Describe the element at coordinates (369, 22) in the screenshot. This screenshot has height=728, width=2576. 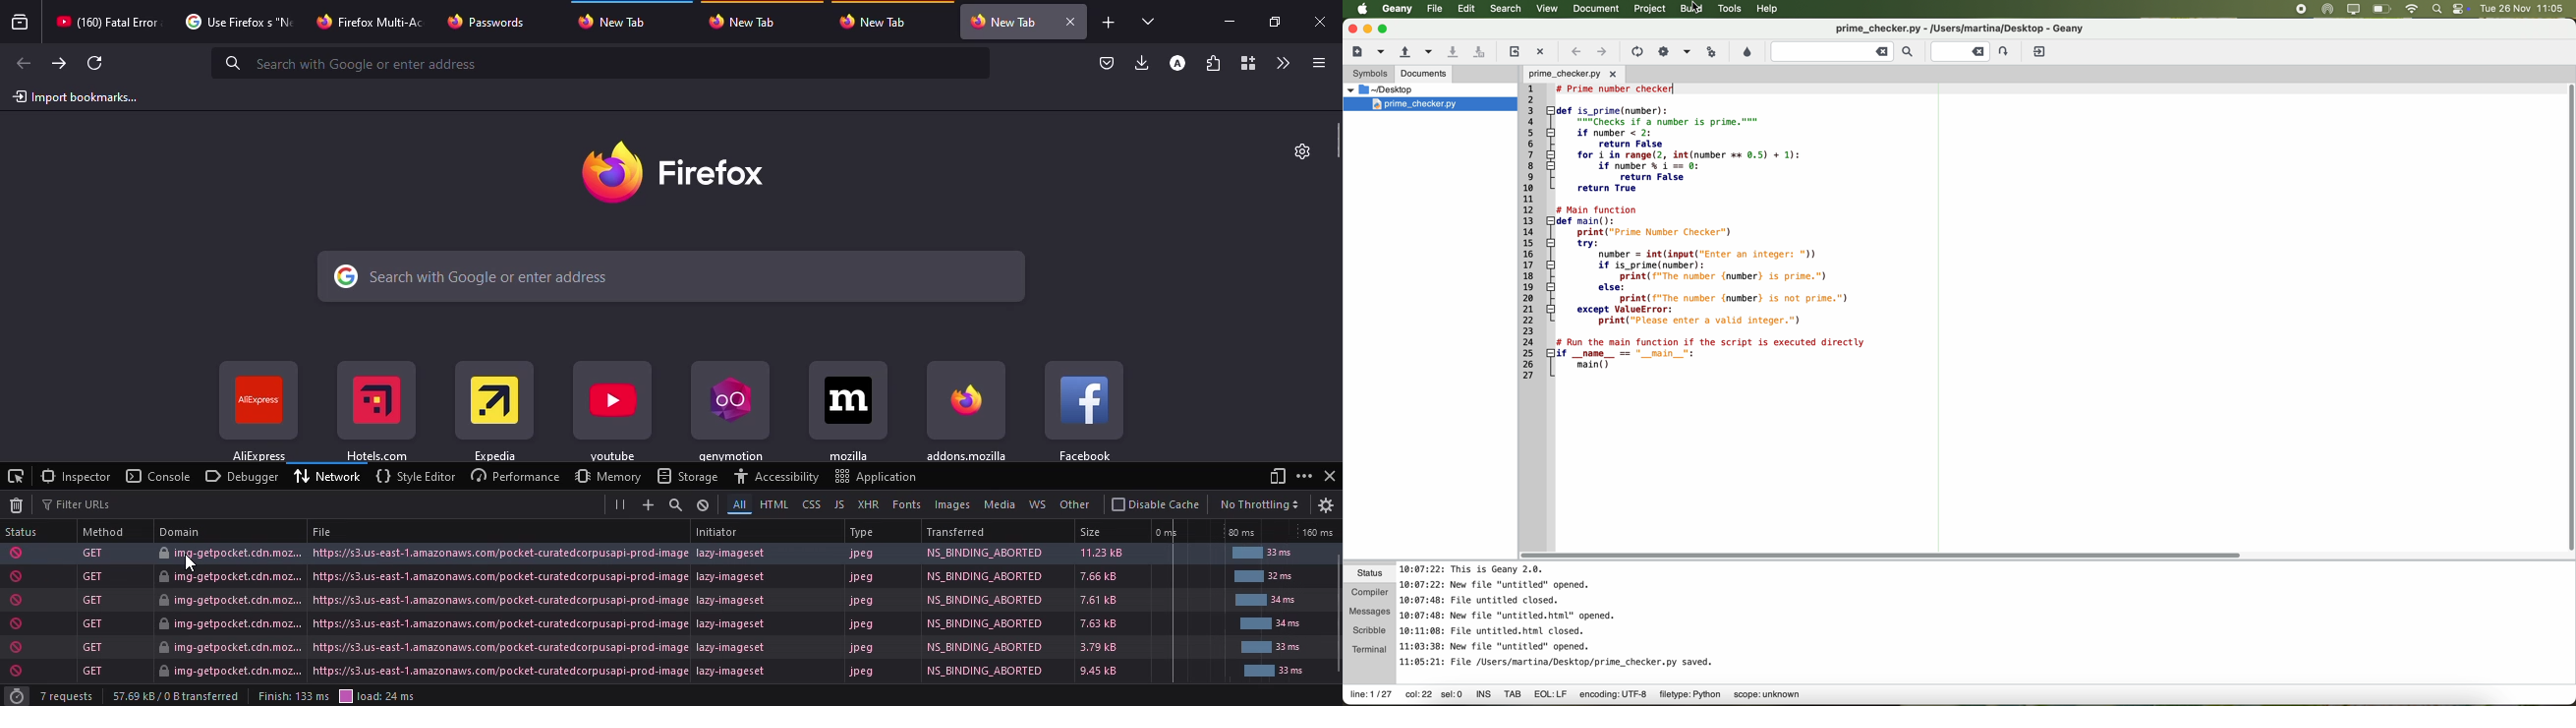
I see `tab` at that location.